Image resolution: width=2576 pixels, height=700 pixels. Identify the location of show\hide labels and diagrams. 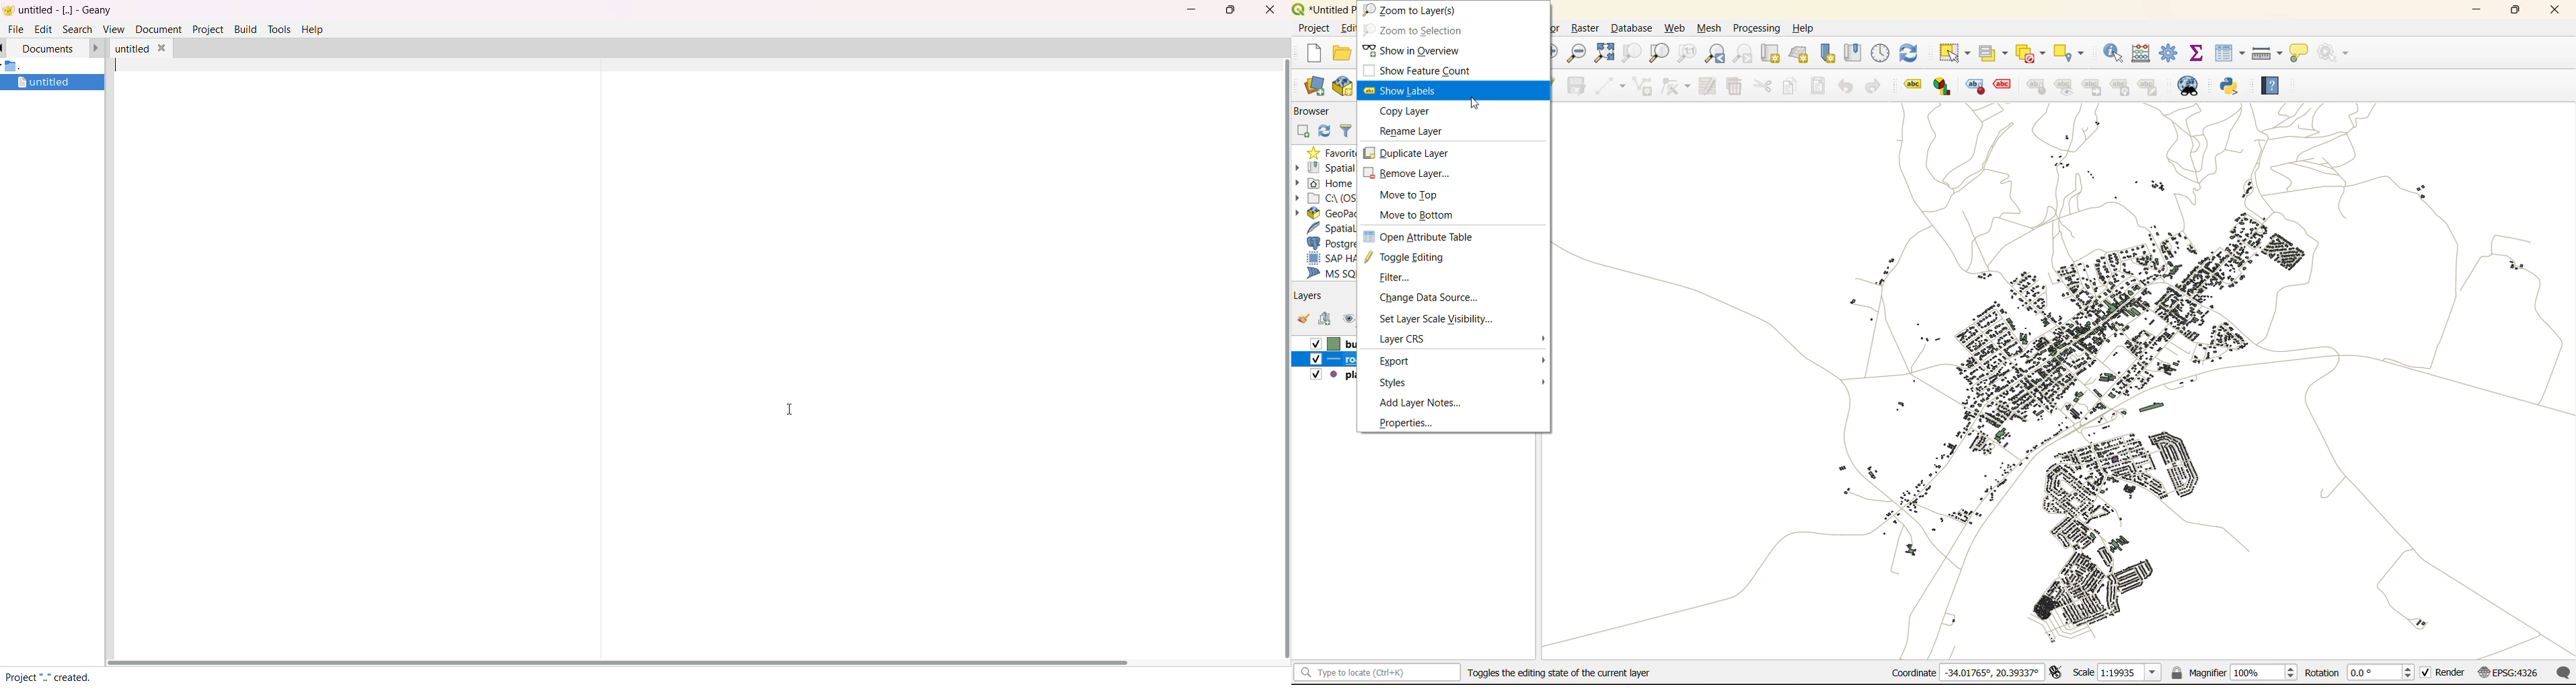
(2064, 86).